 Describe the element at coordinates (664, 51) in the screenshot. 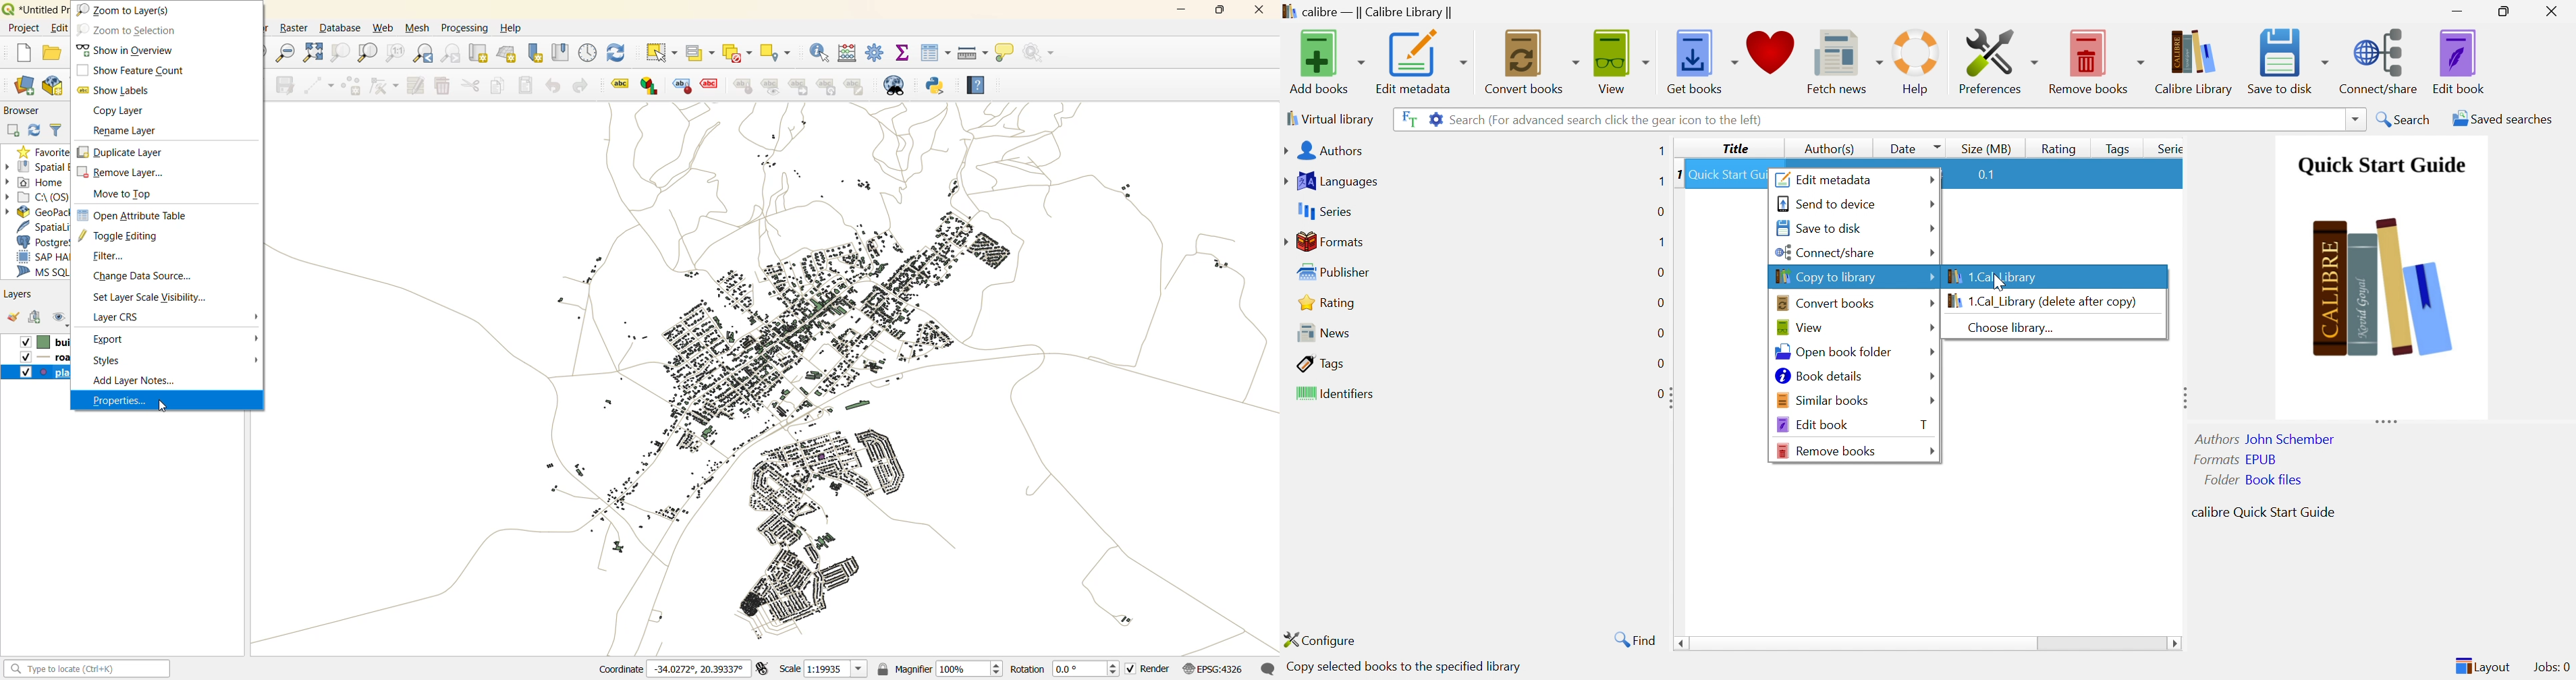

I see `select` at that location.